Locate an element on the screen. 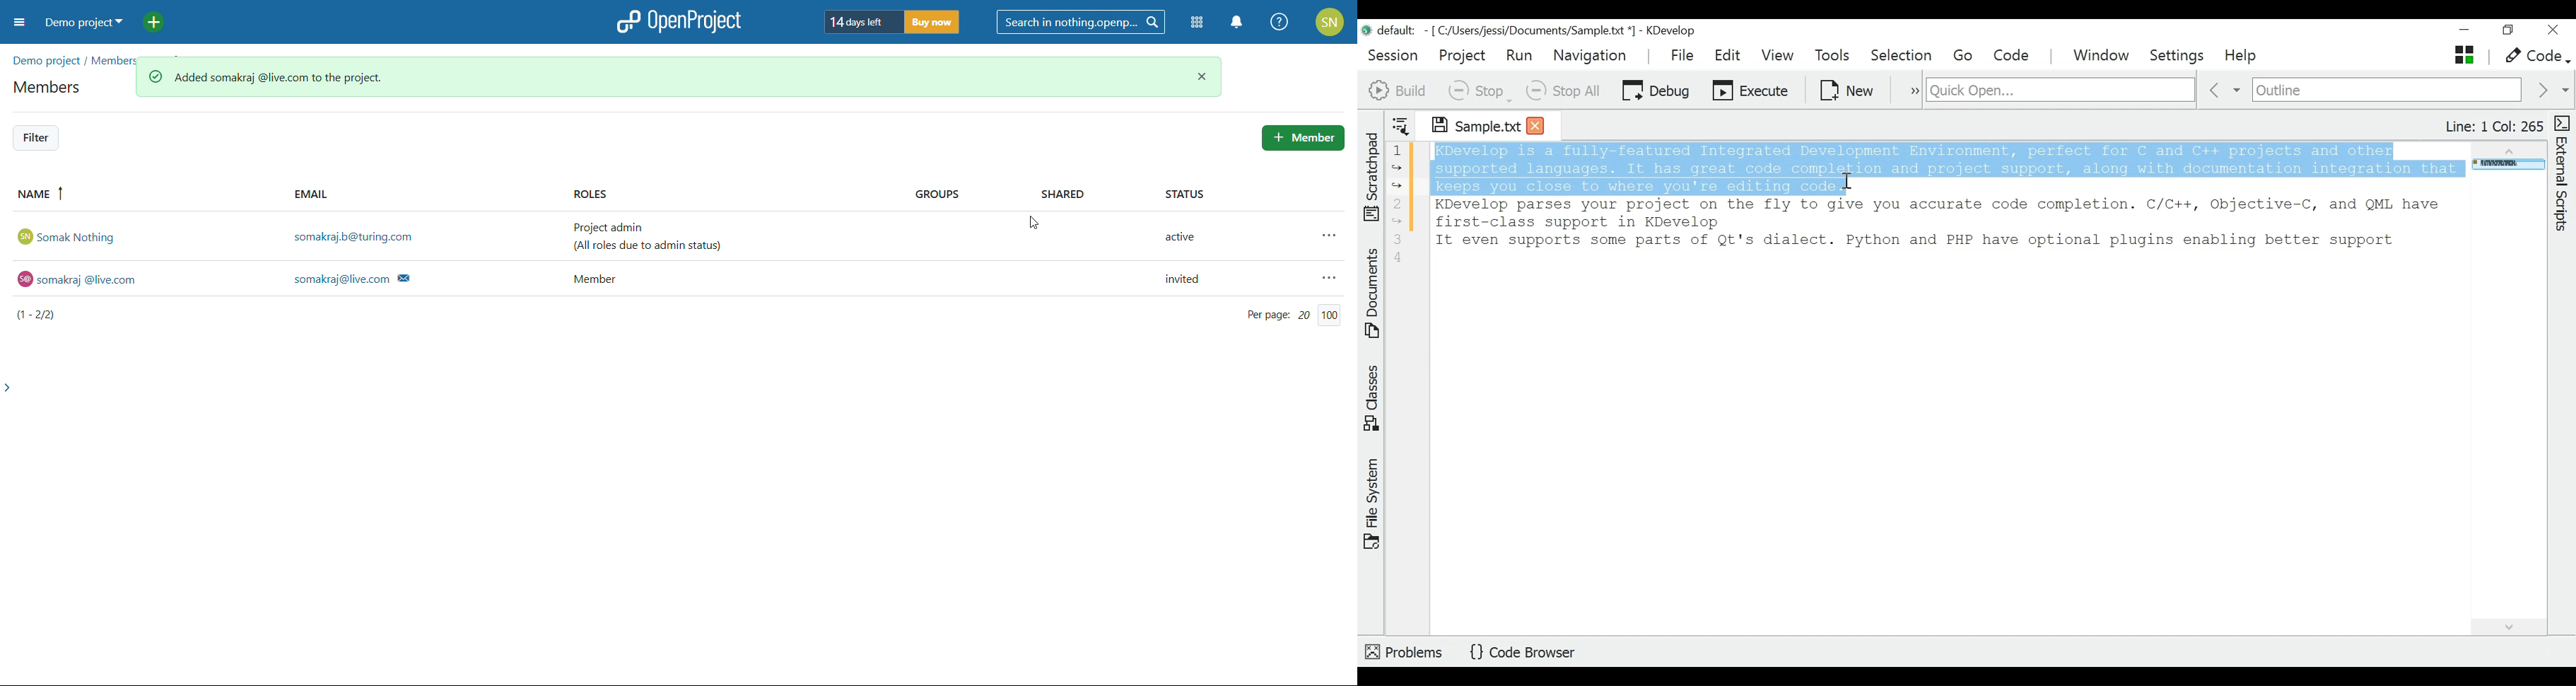 This screenshot has width=2576, height=700. add project is located at coordinates (162, 23).